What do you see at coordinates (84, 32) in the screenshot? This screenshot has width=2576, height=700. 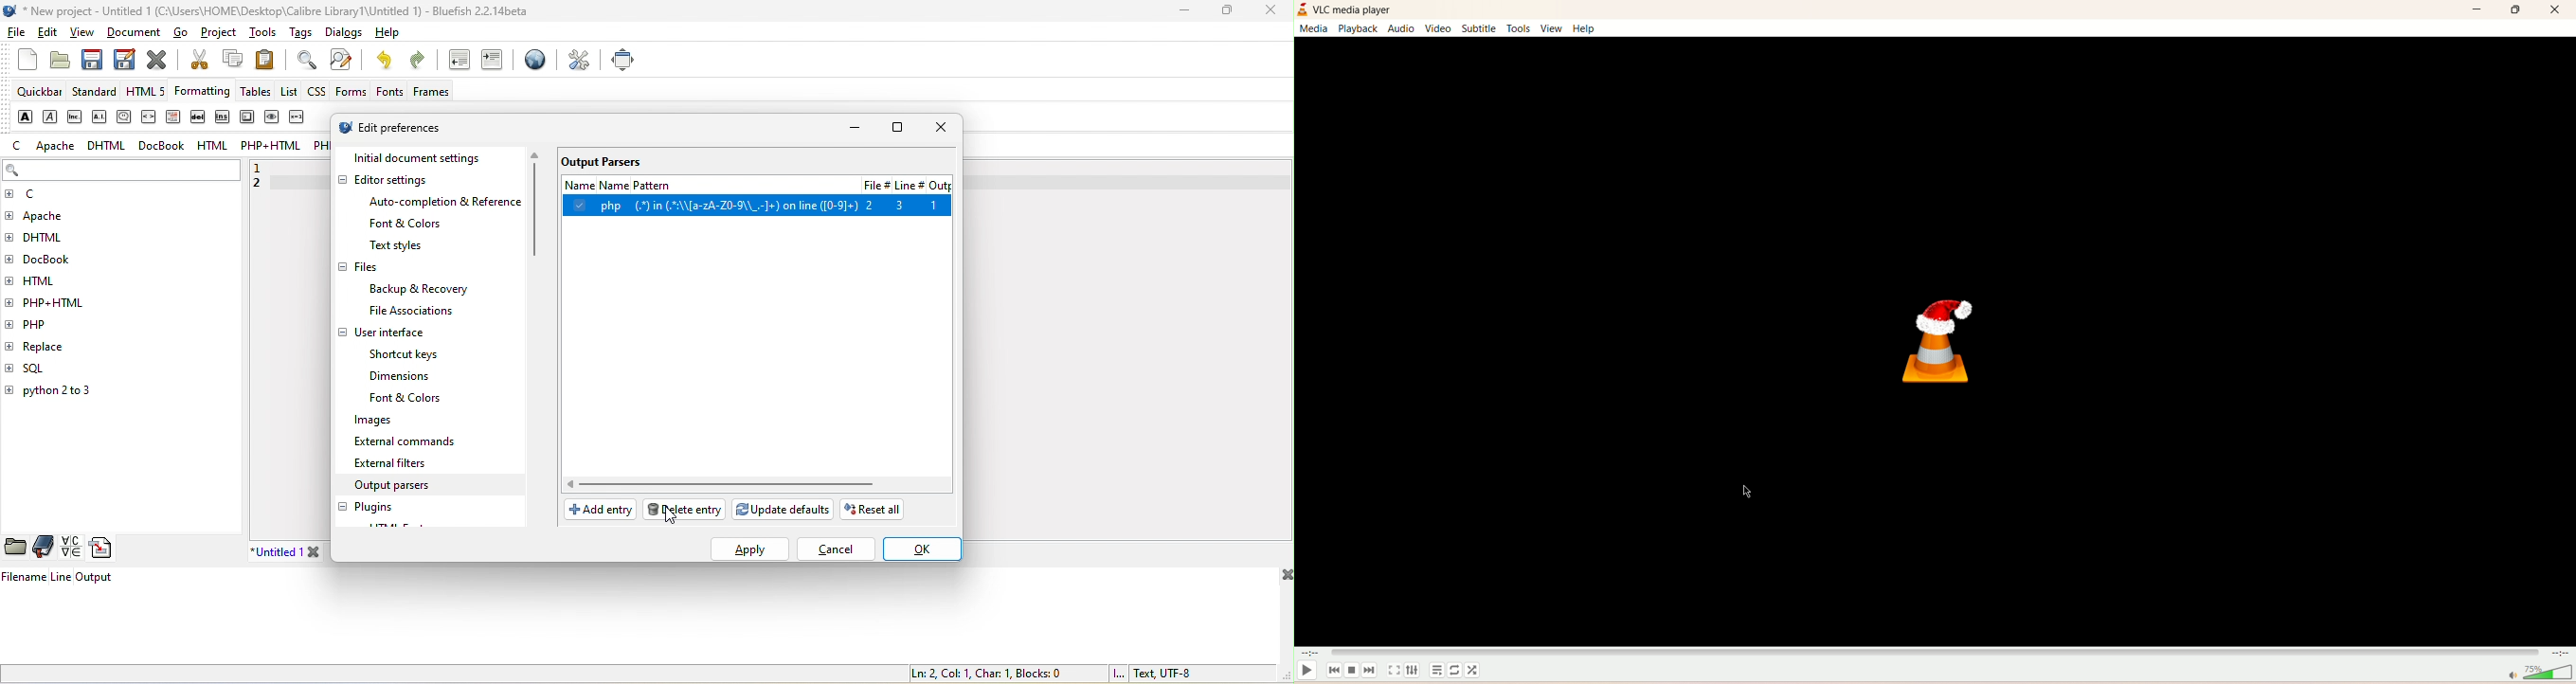 I see `view` at bounding box center [84, 32].